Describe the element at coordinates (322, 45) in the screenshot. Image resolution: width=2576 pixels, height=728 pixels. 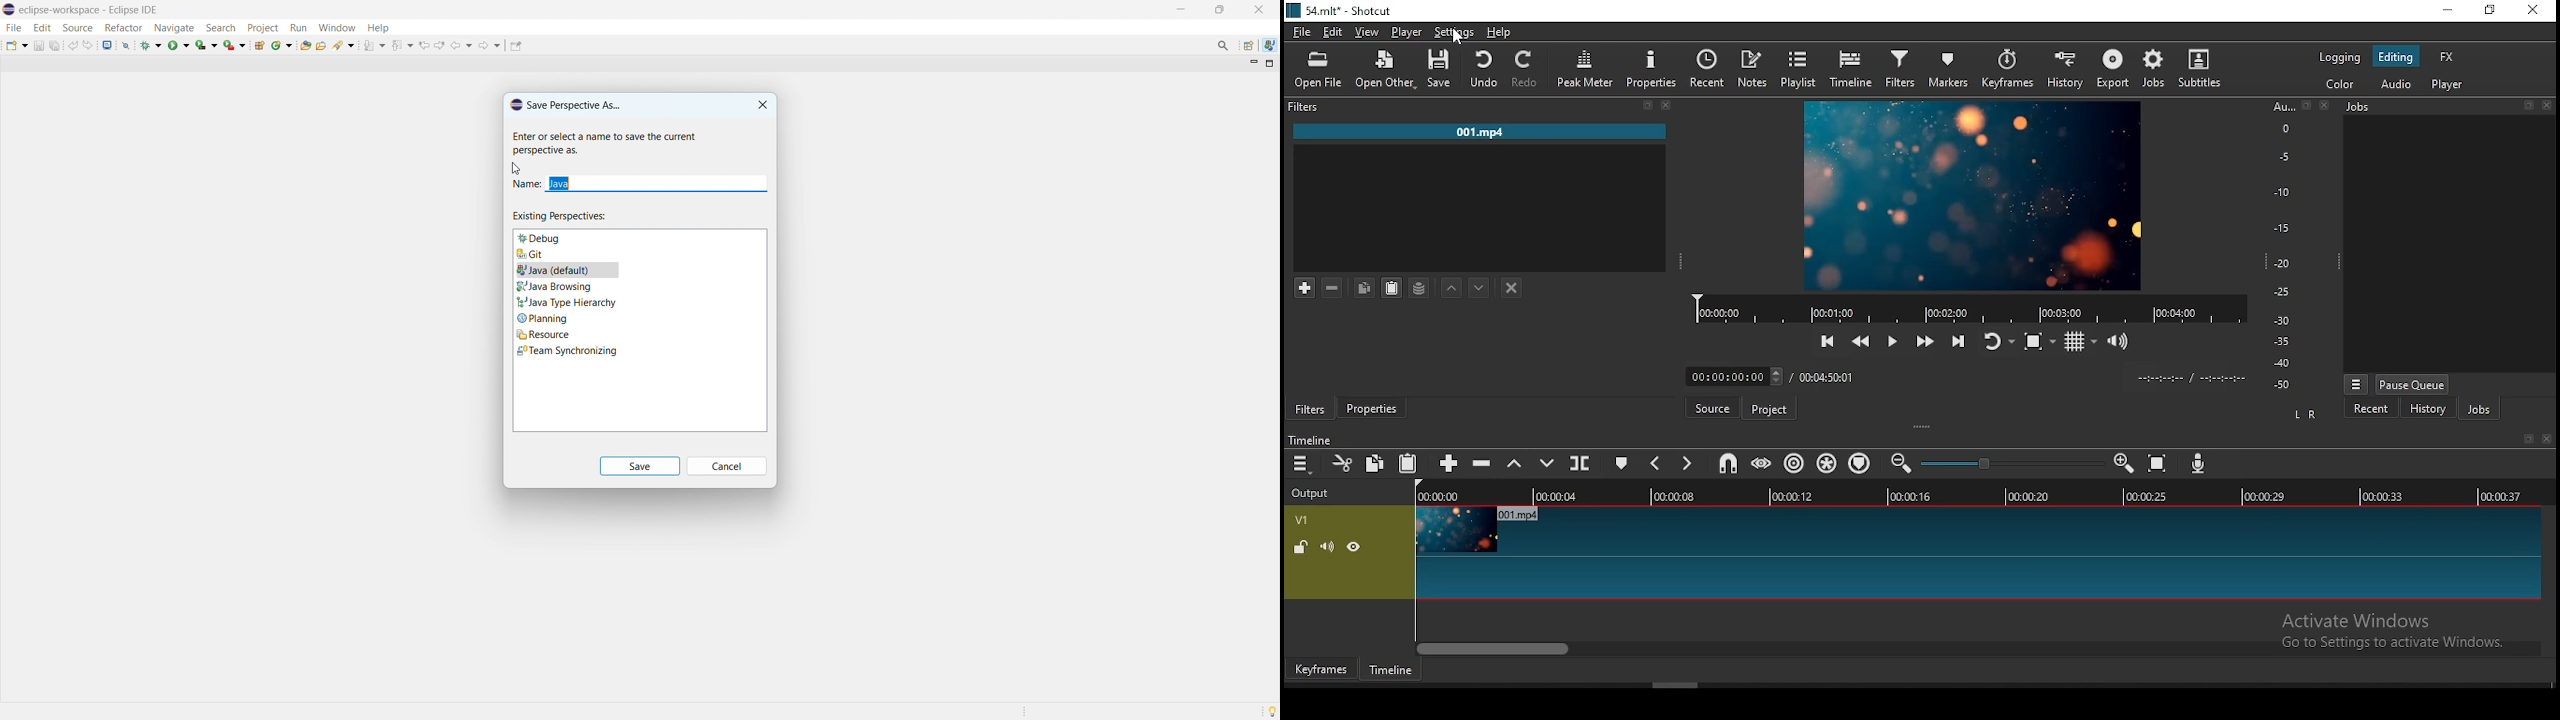
I see `open task` at that location.